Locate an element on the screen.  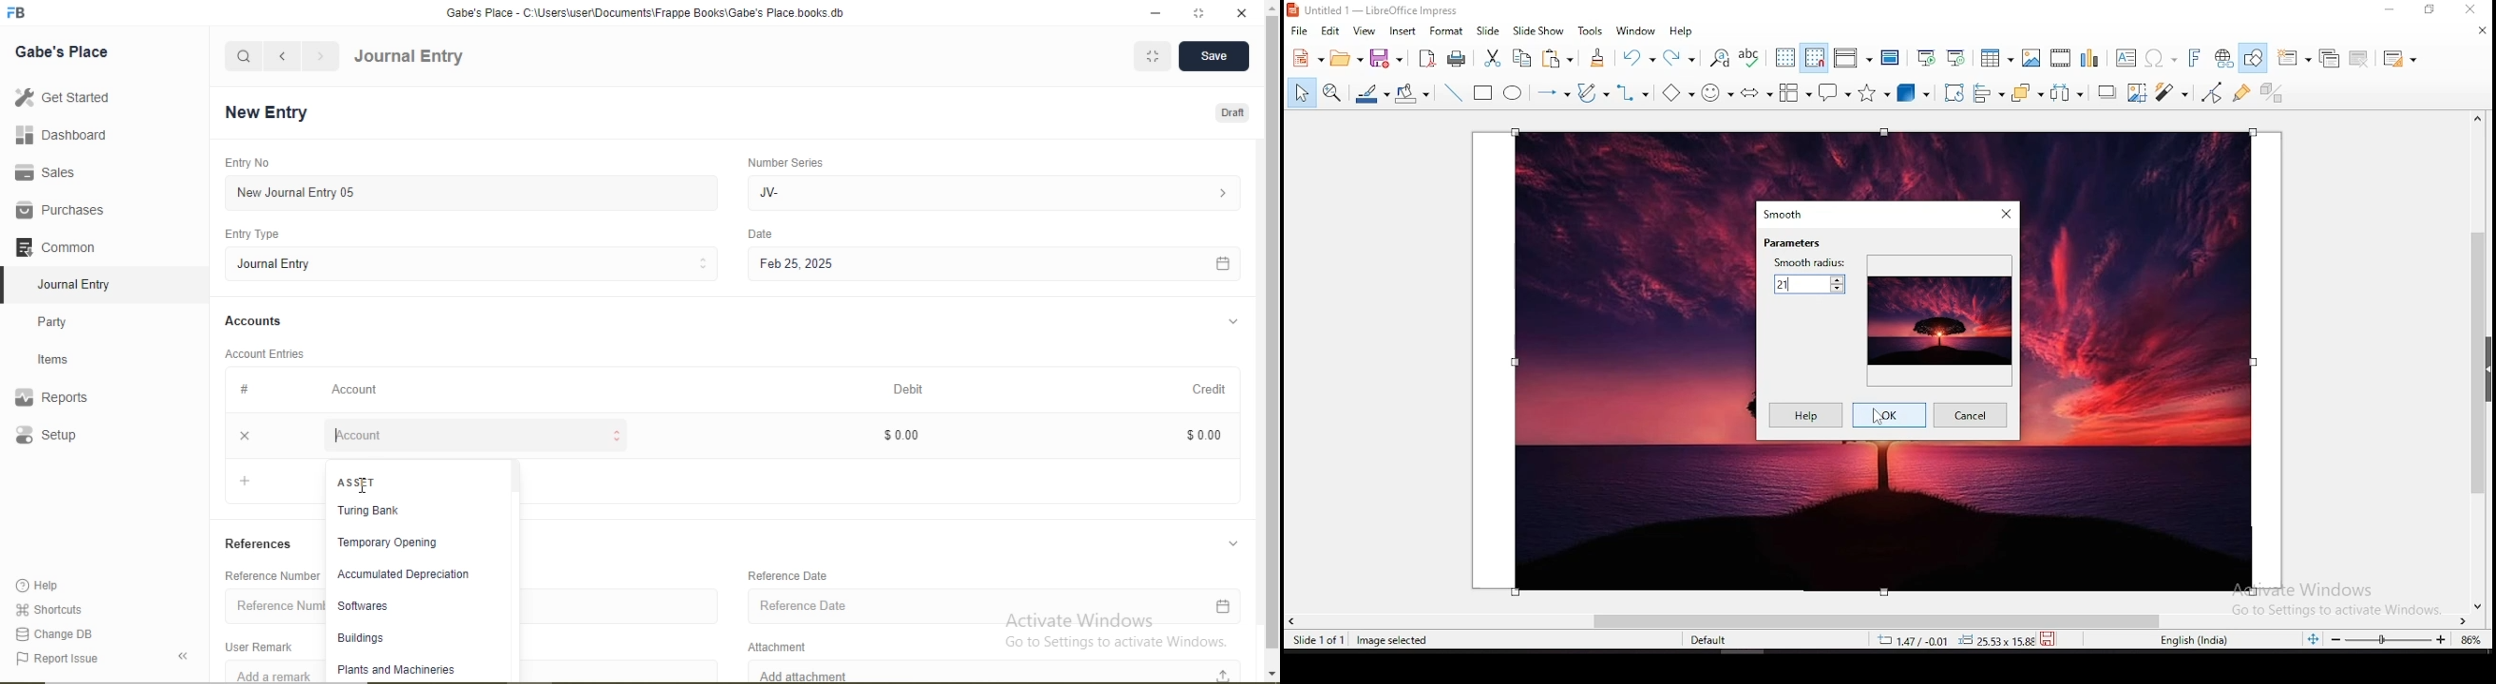
Gabe's Place - C:\Users\useriDocuments\Frappe Books\Gabe's Place books.db is located at coordinates (655, 12).